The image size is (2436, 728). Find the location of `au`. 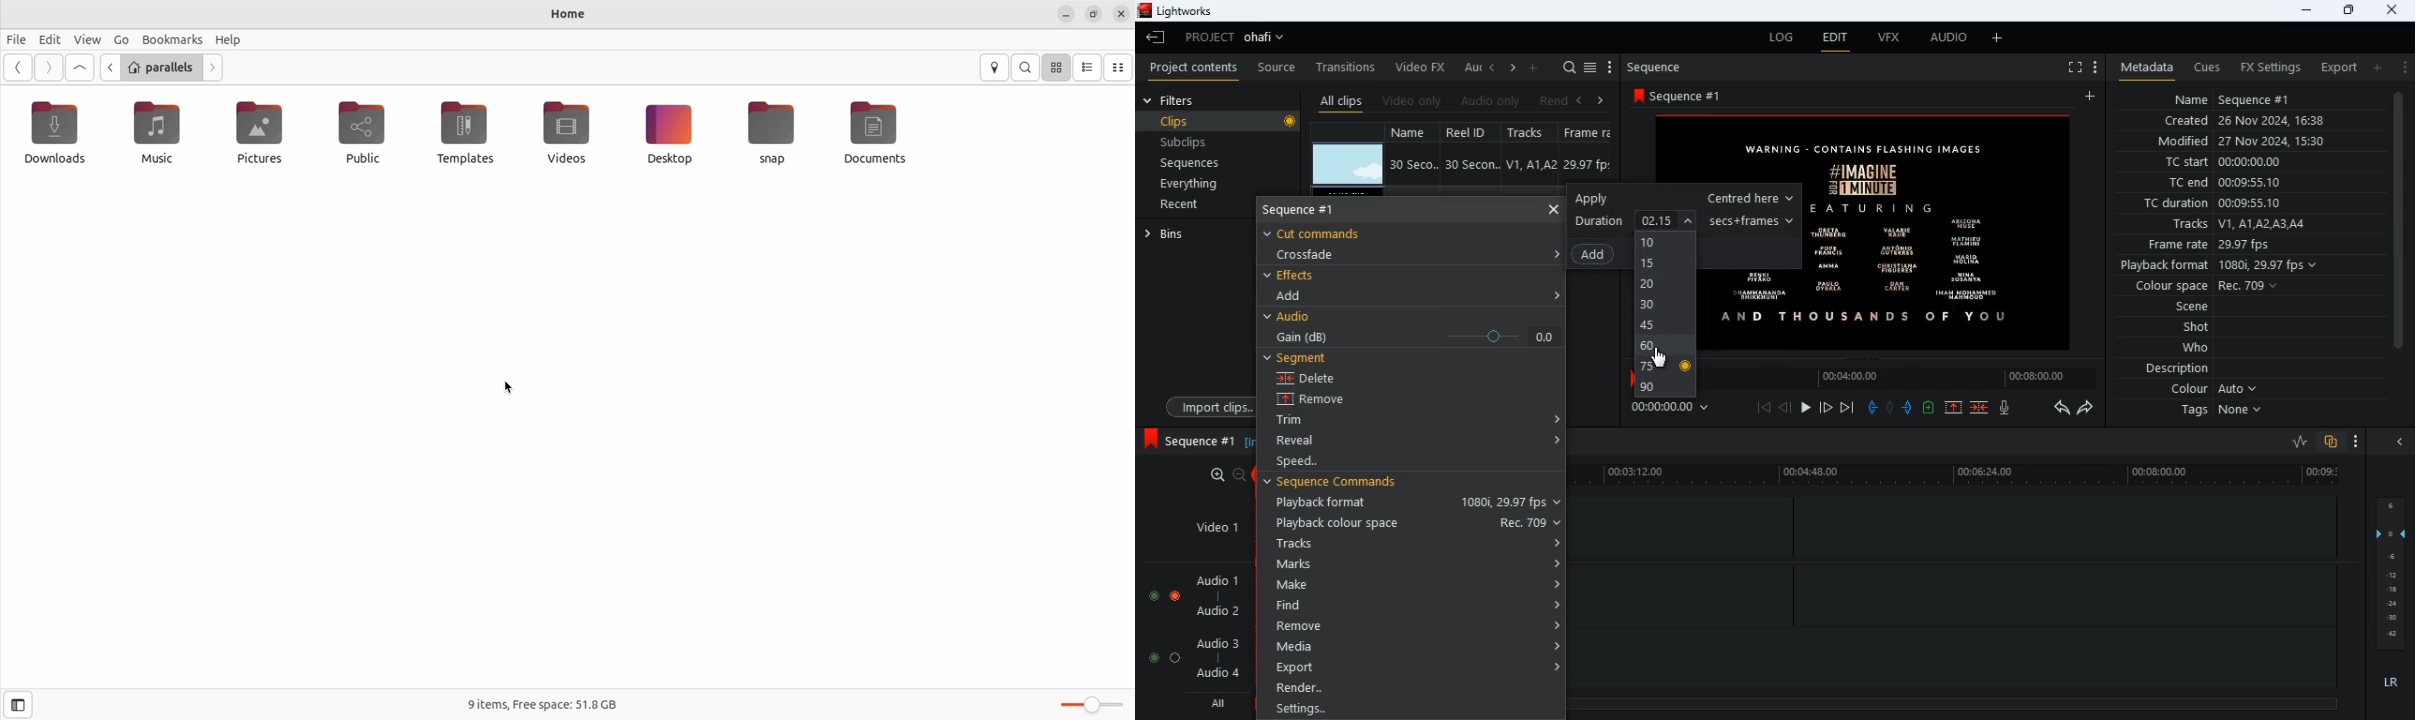

au is located at coordinates (1471, 67).